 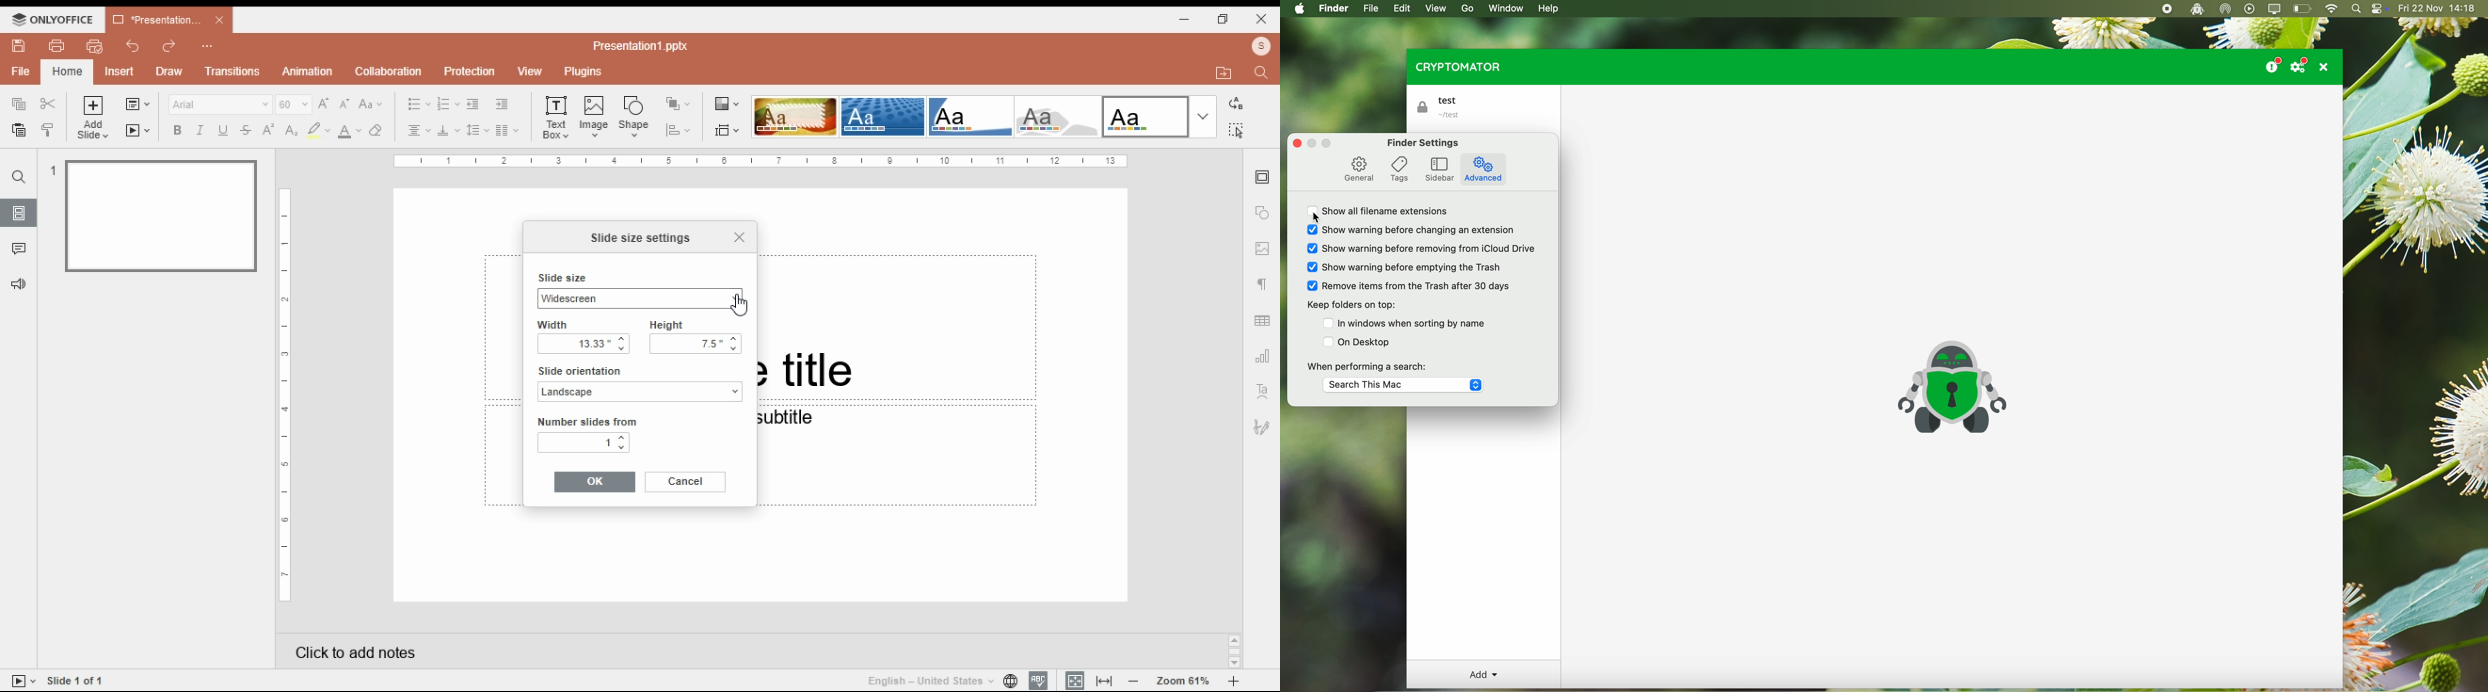 I want to click on Cursor , so click(x=1319, y=219).